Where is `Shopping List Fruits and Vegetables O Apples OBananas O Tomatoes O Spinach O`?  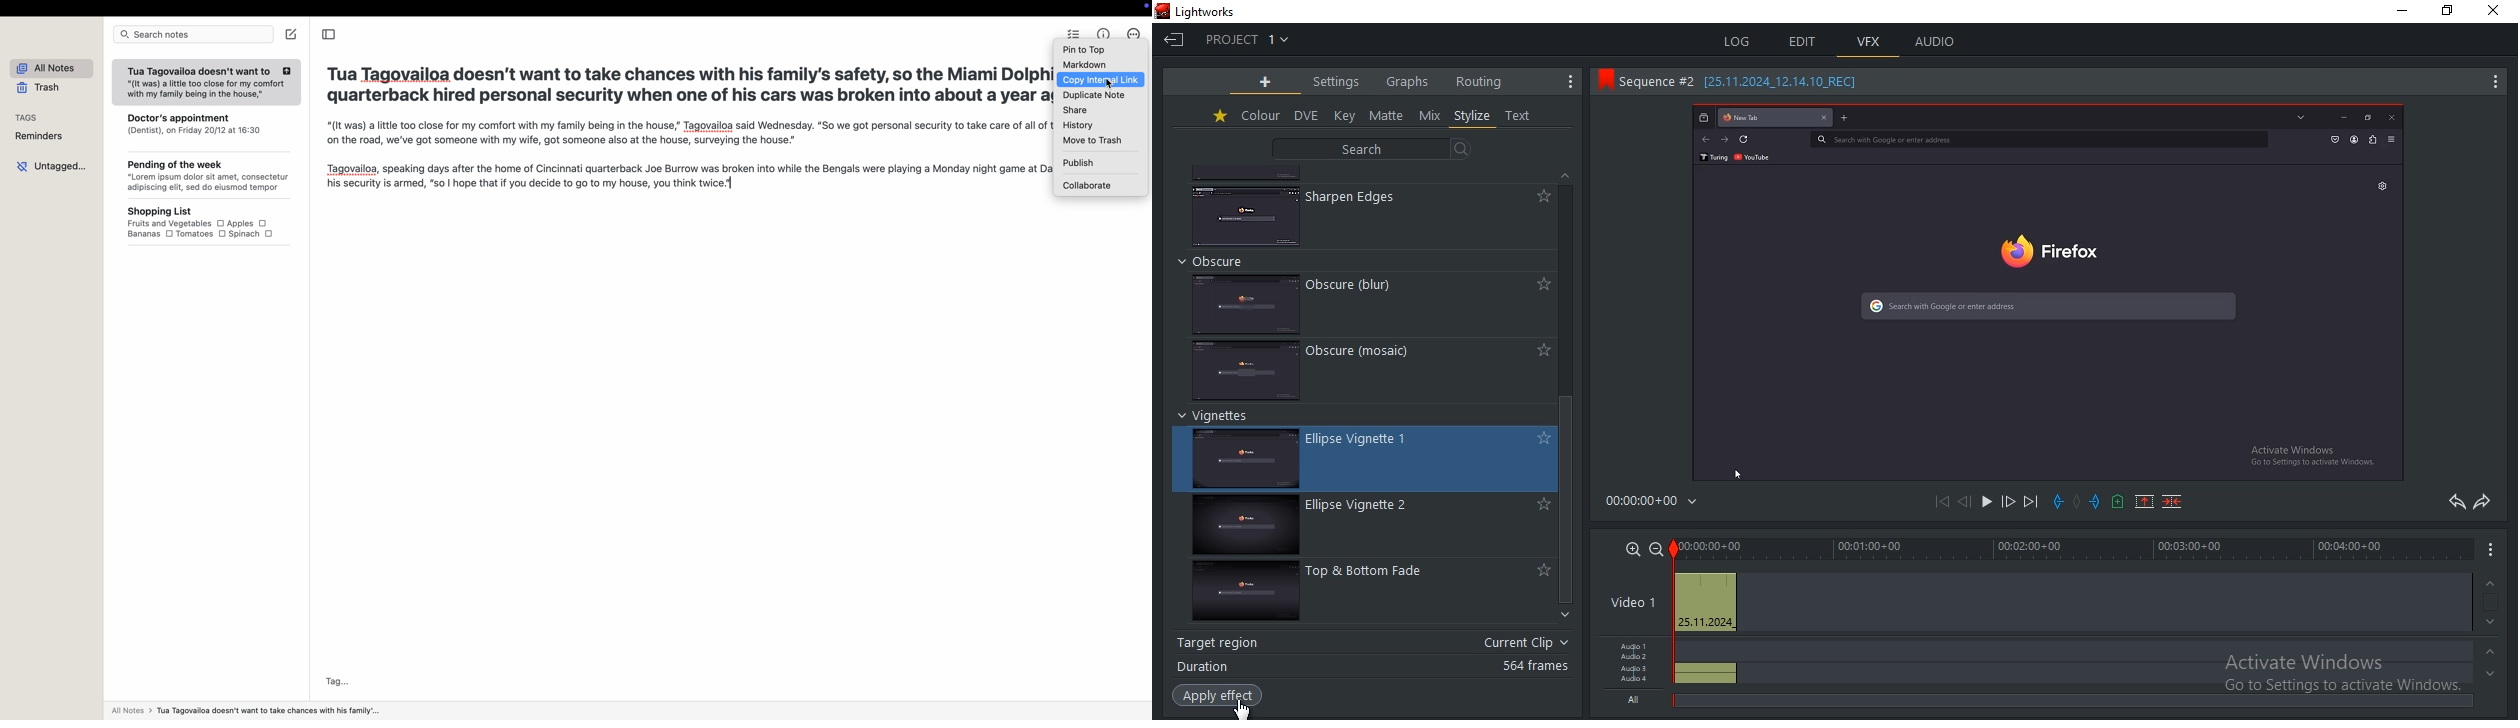 Shopping List Fruits and Vegetables O Apples OBananas O Tomatoes O Spinach O is located at coordinates (203, 227).